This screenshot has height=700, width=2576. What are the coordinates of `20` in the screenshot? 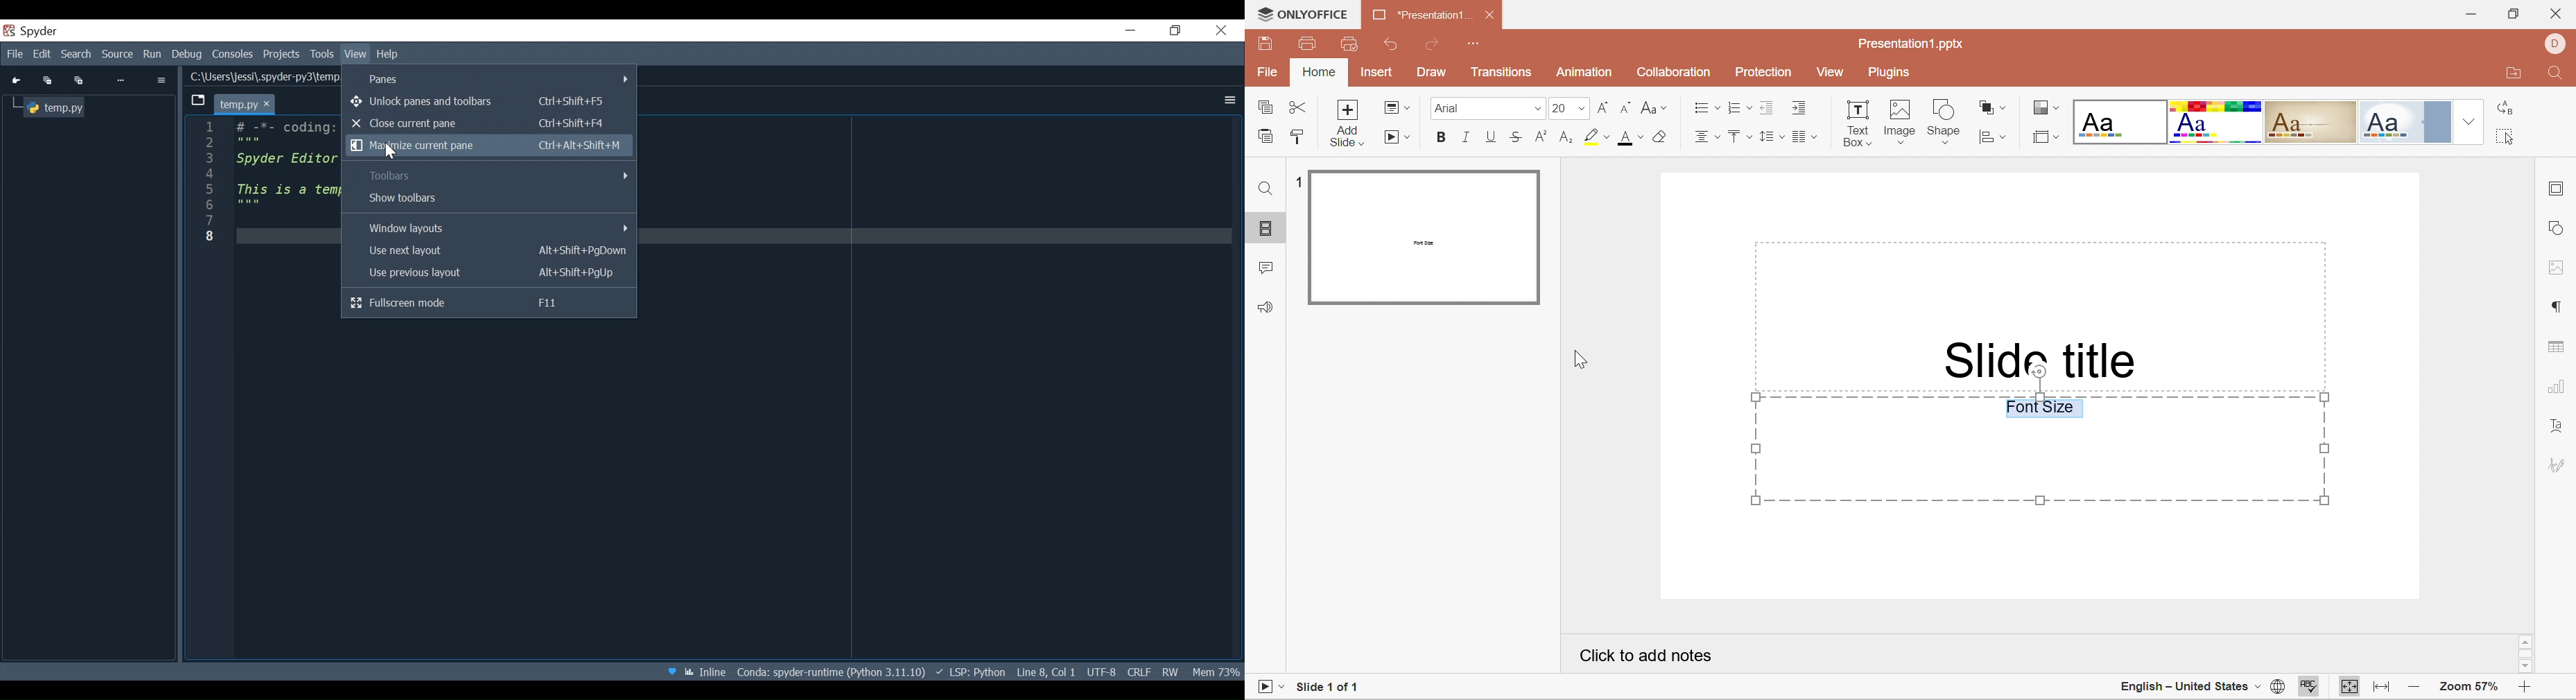 It's located at (1560, 111).